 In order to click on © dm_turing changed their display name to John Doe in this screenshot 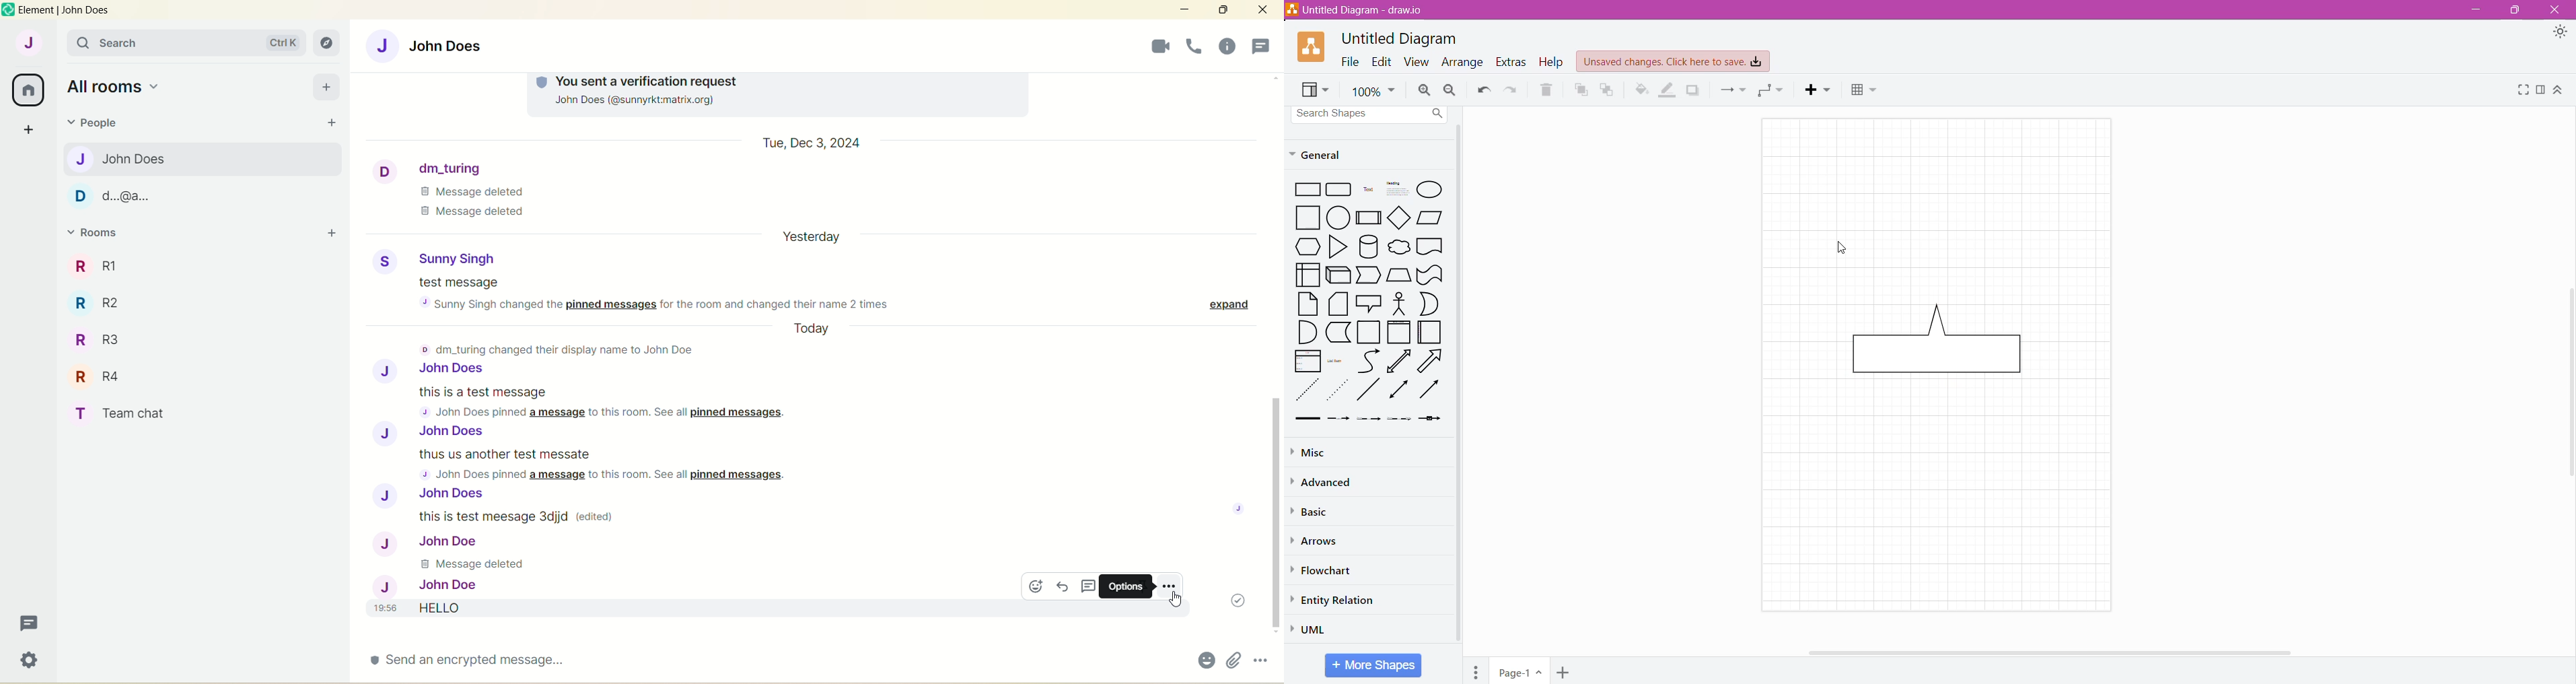, I will do `click(563, 348)`.